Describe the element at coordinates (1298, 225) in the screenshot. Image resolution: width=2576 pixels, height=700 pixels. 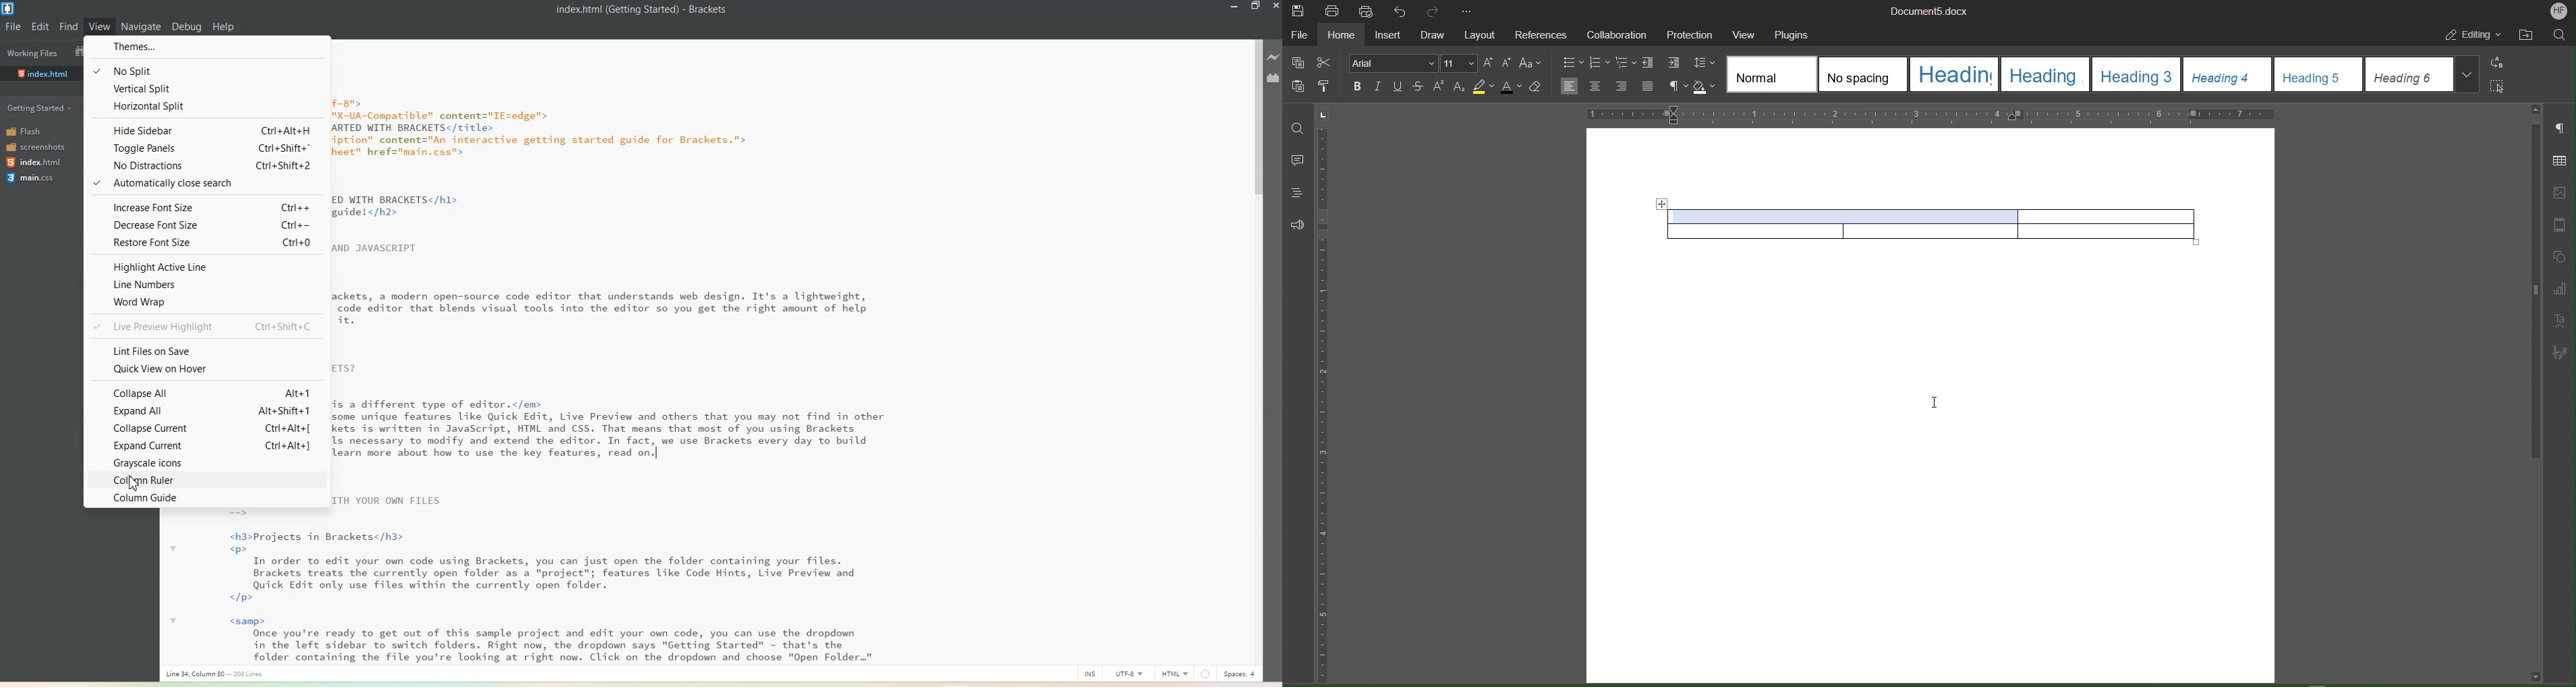
I see `Feedback and Support` at that location.